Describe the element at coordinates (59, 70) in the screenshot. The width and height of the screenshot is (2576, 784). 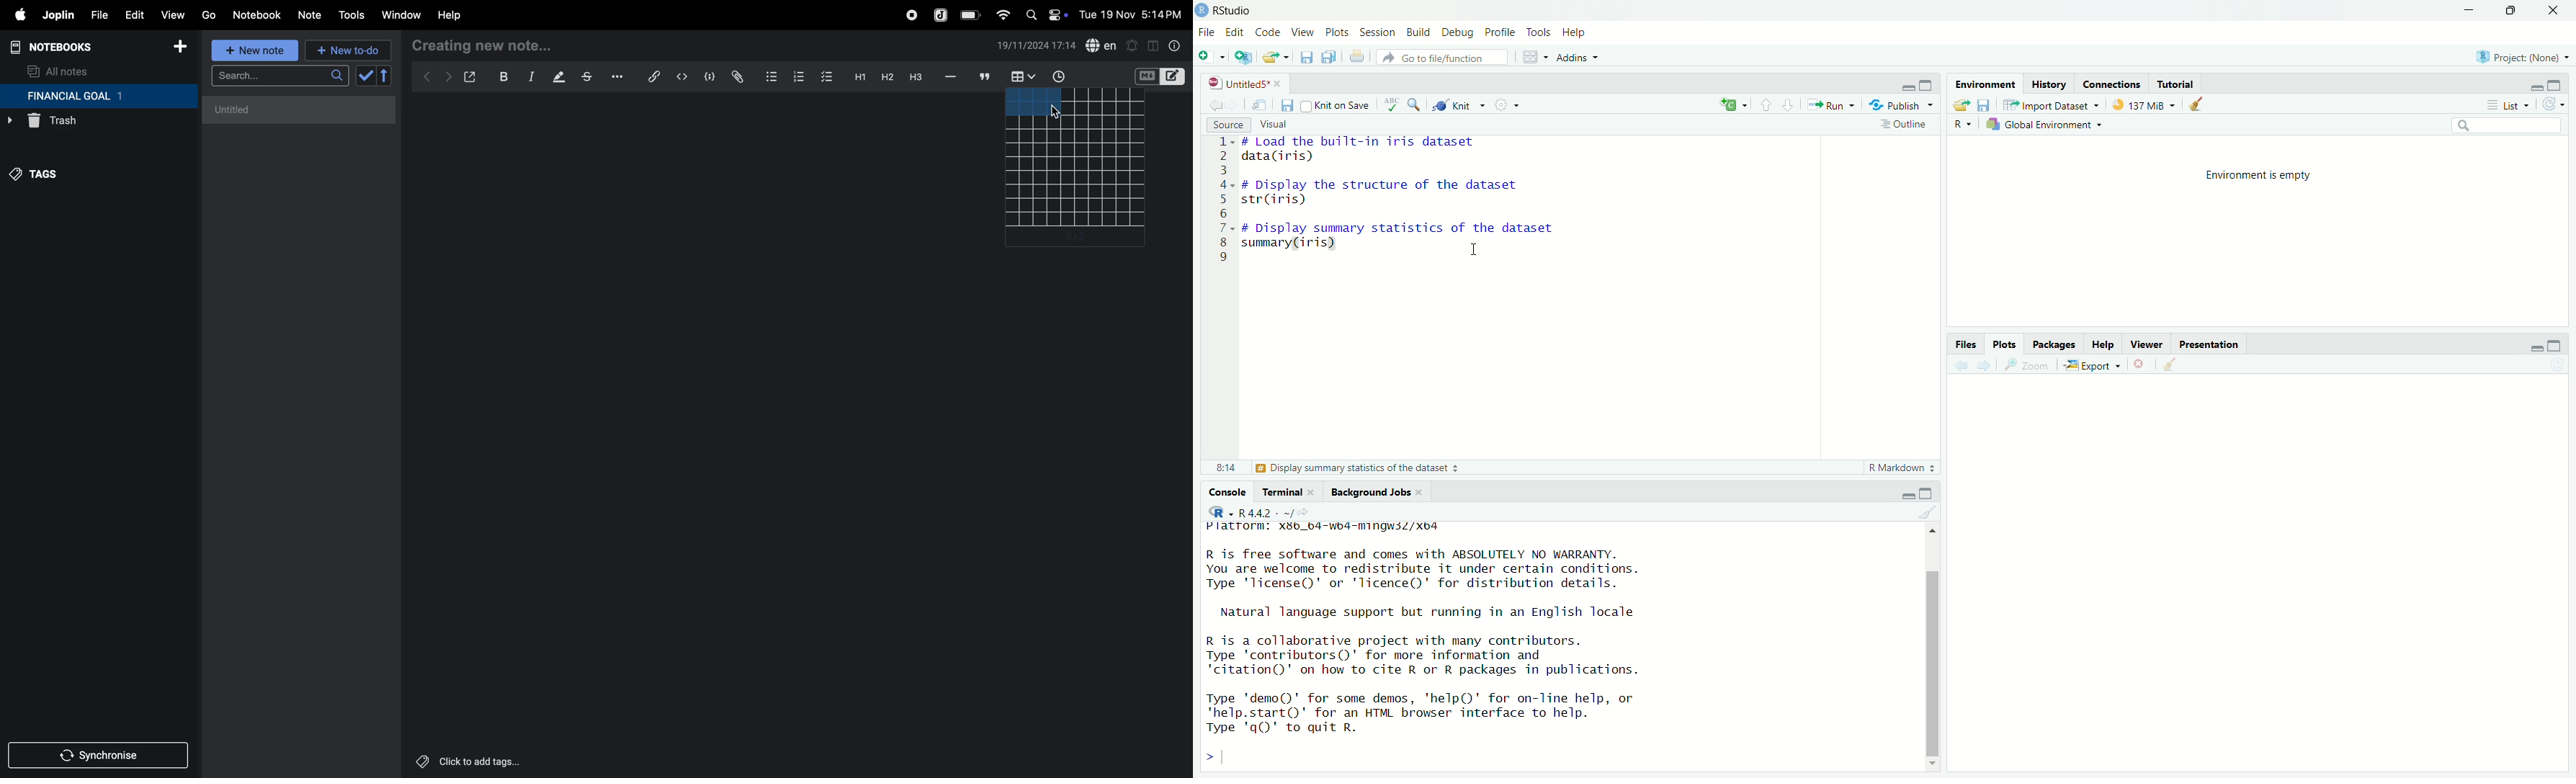
I see `all notes` at that location.